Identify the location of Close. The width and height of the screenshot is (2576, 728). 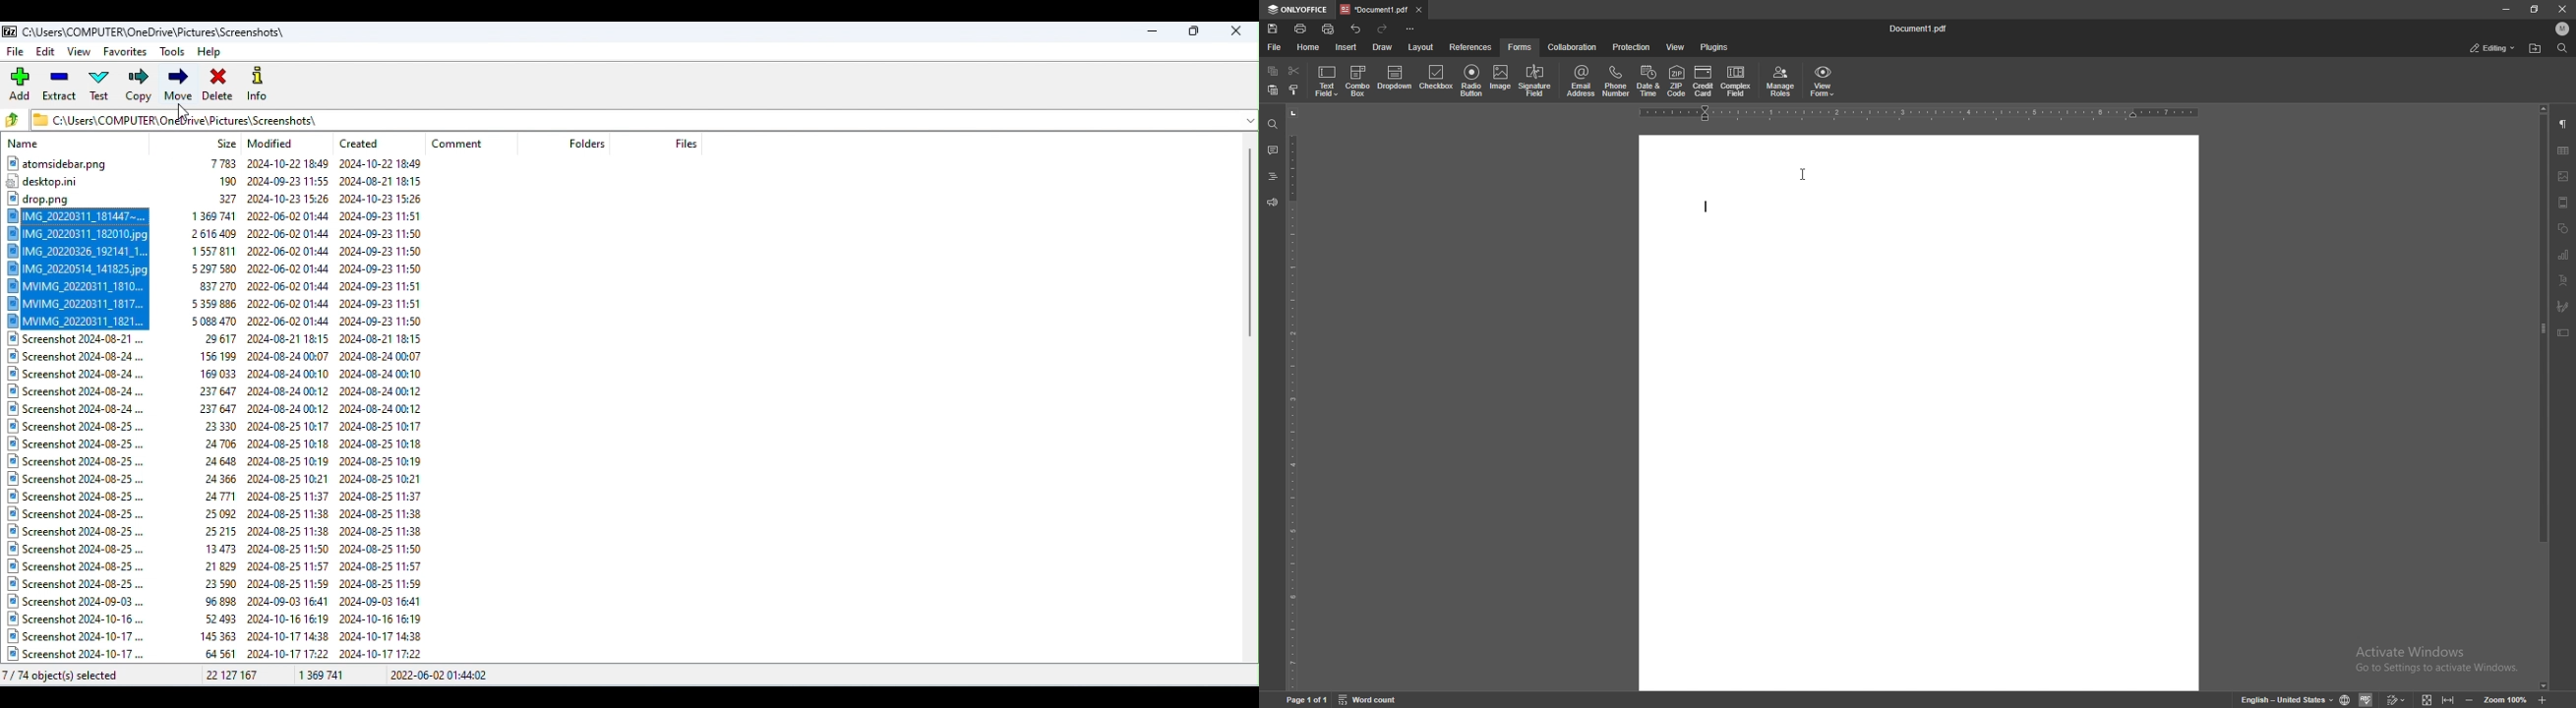
(1238, 30).